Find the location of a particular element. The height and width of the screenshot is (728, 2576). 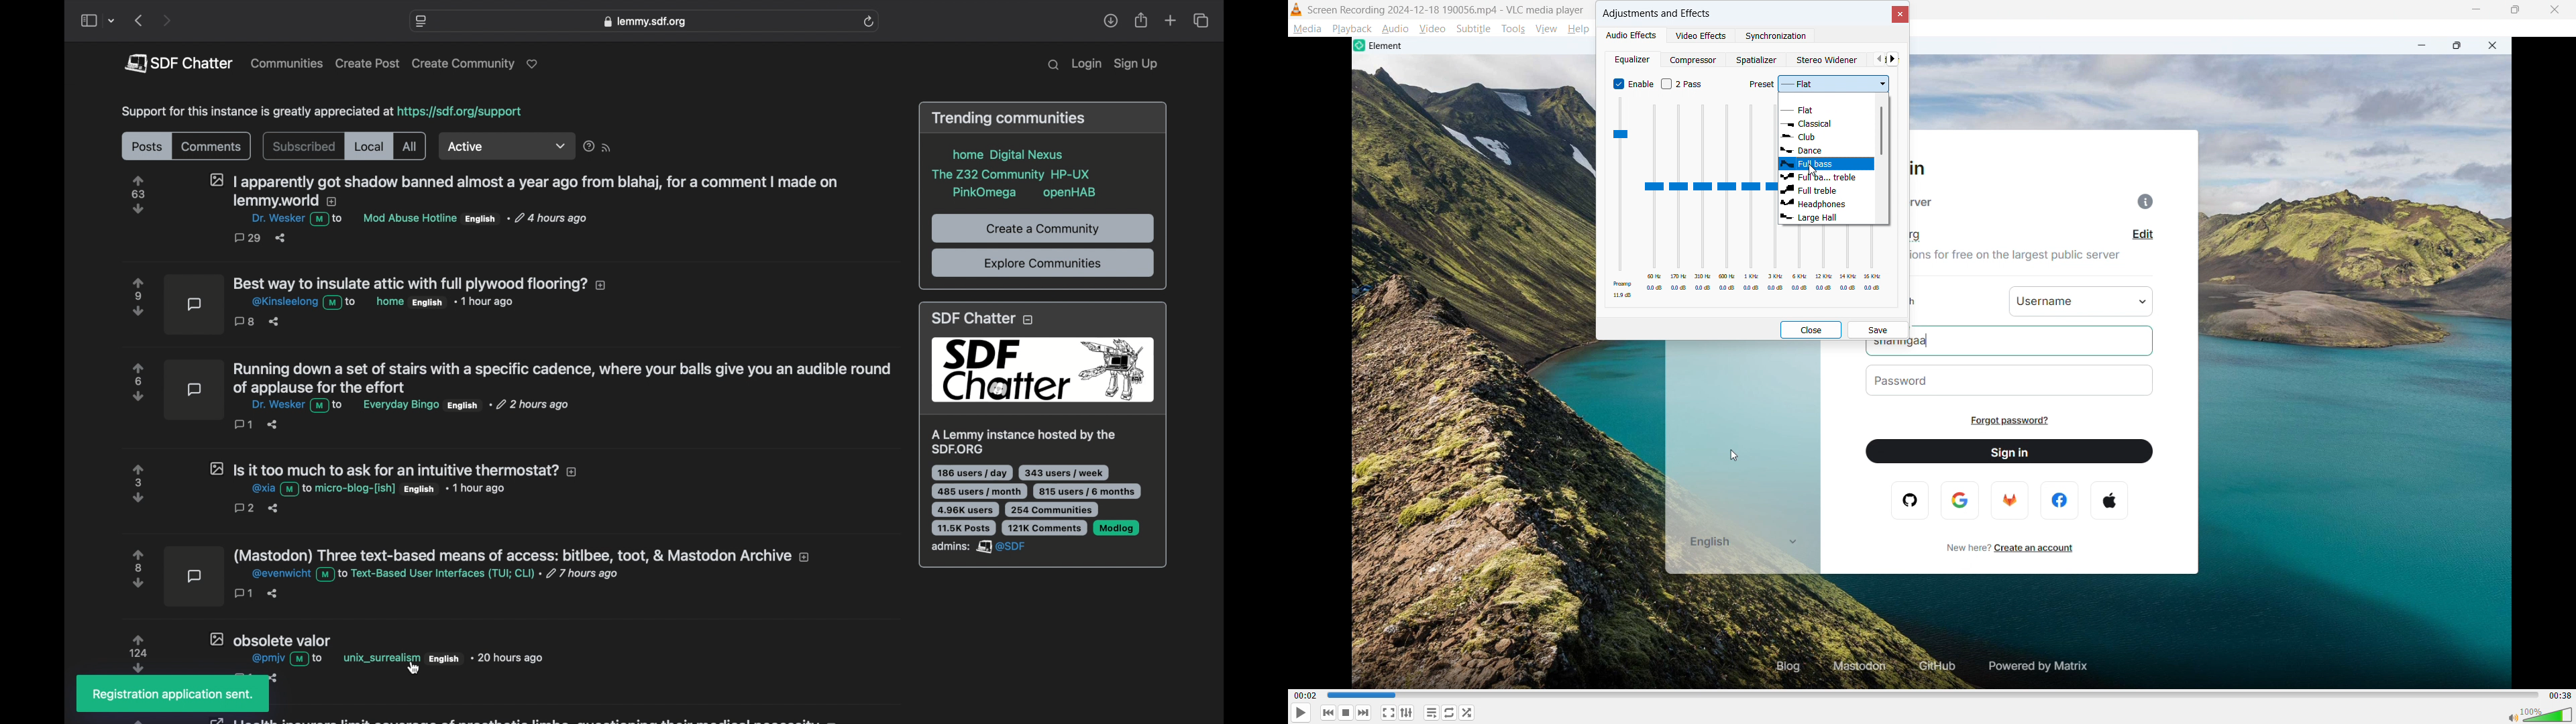

previous page is located at coordinates (138, 20).